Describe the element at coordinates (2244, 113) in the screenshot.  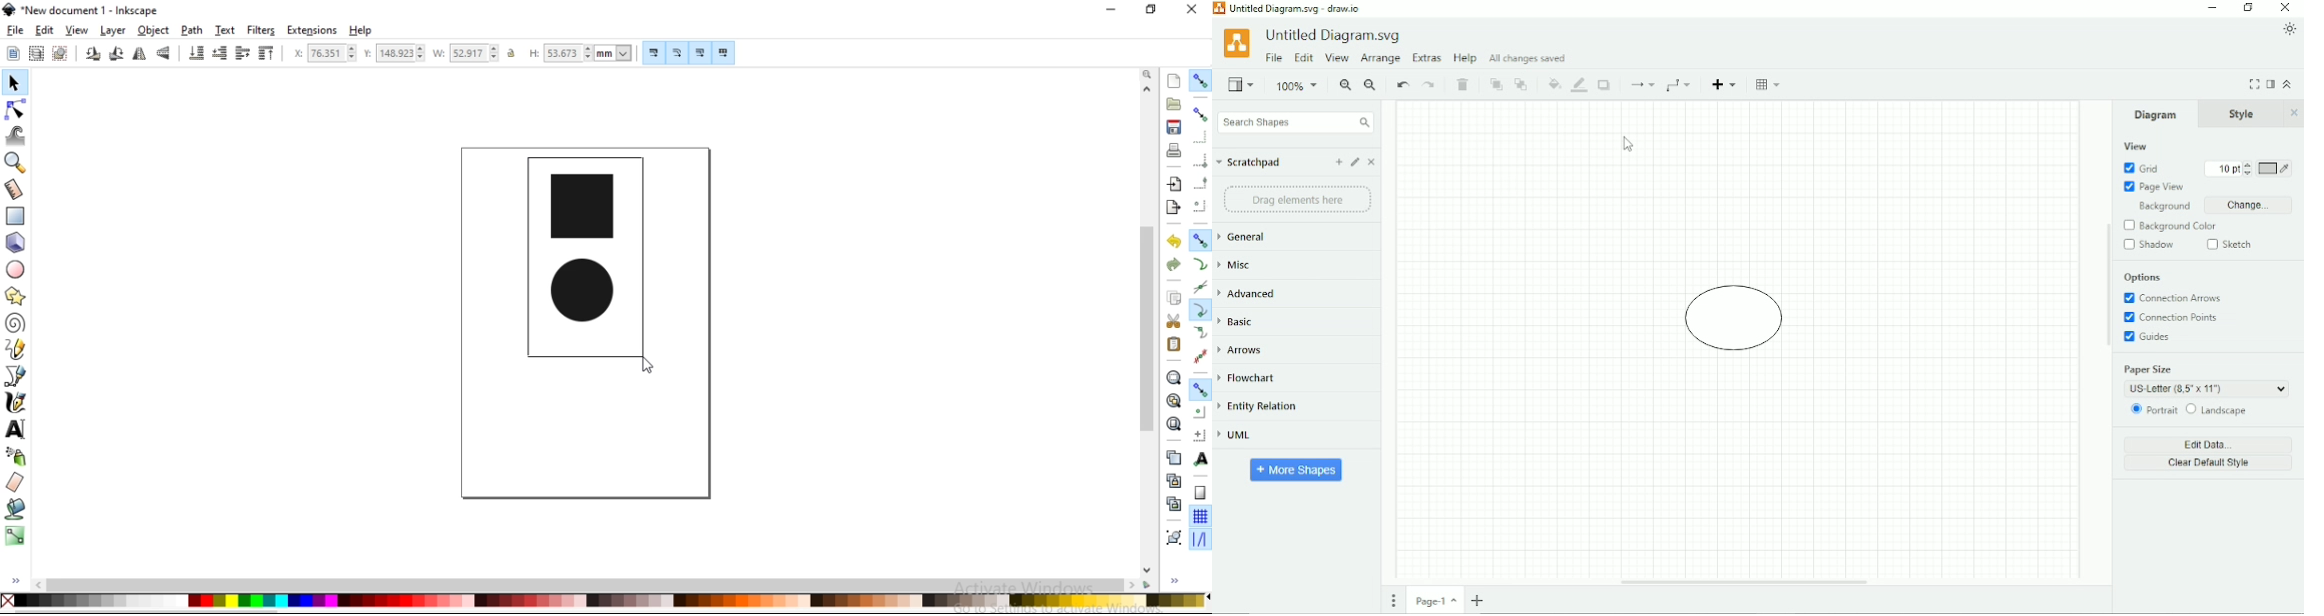
I see `Style` at that location.